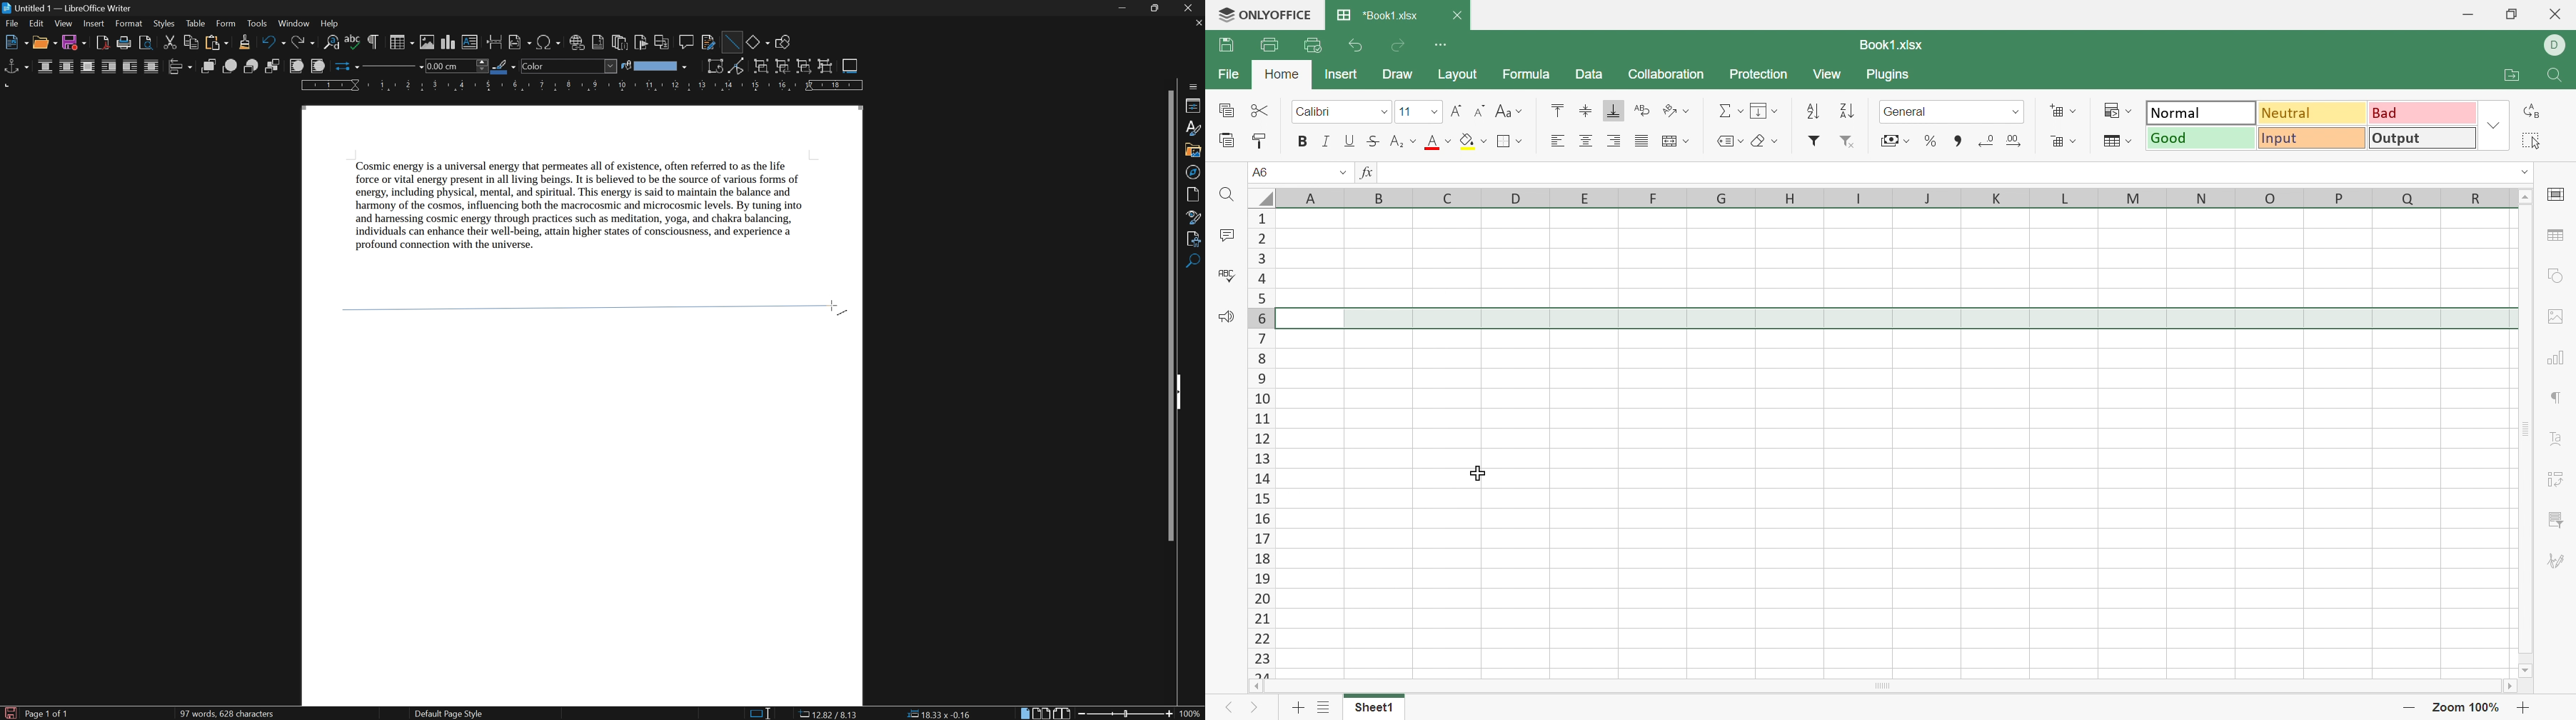 This screenshot has width=2576, height=728. Describe the element at coordinates (13, 25) in the screenshot. I see `file` at that location.